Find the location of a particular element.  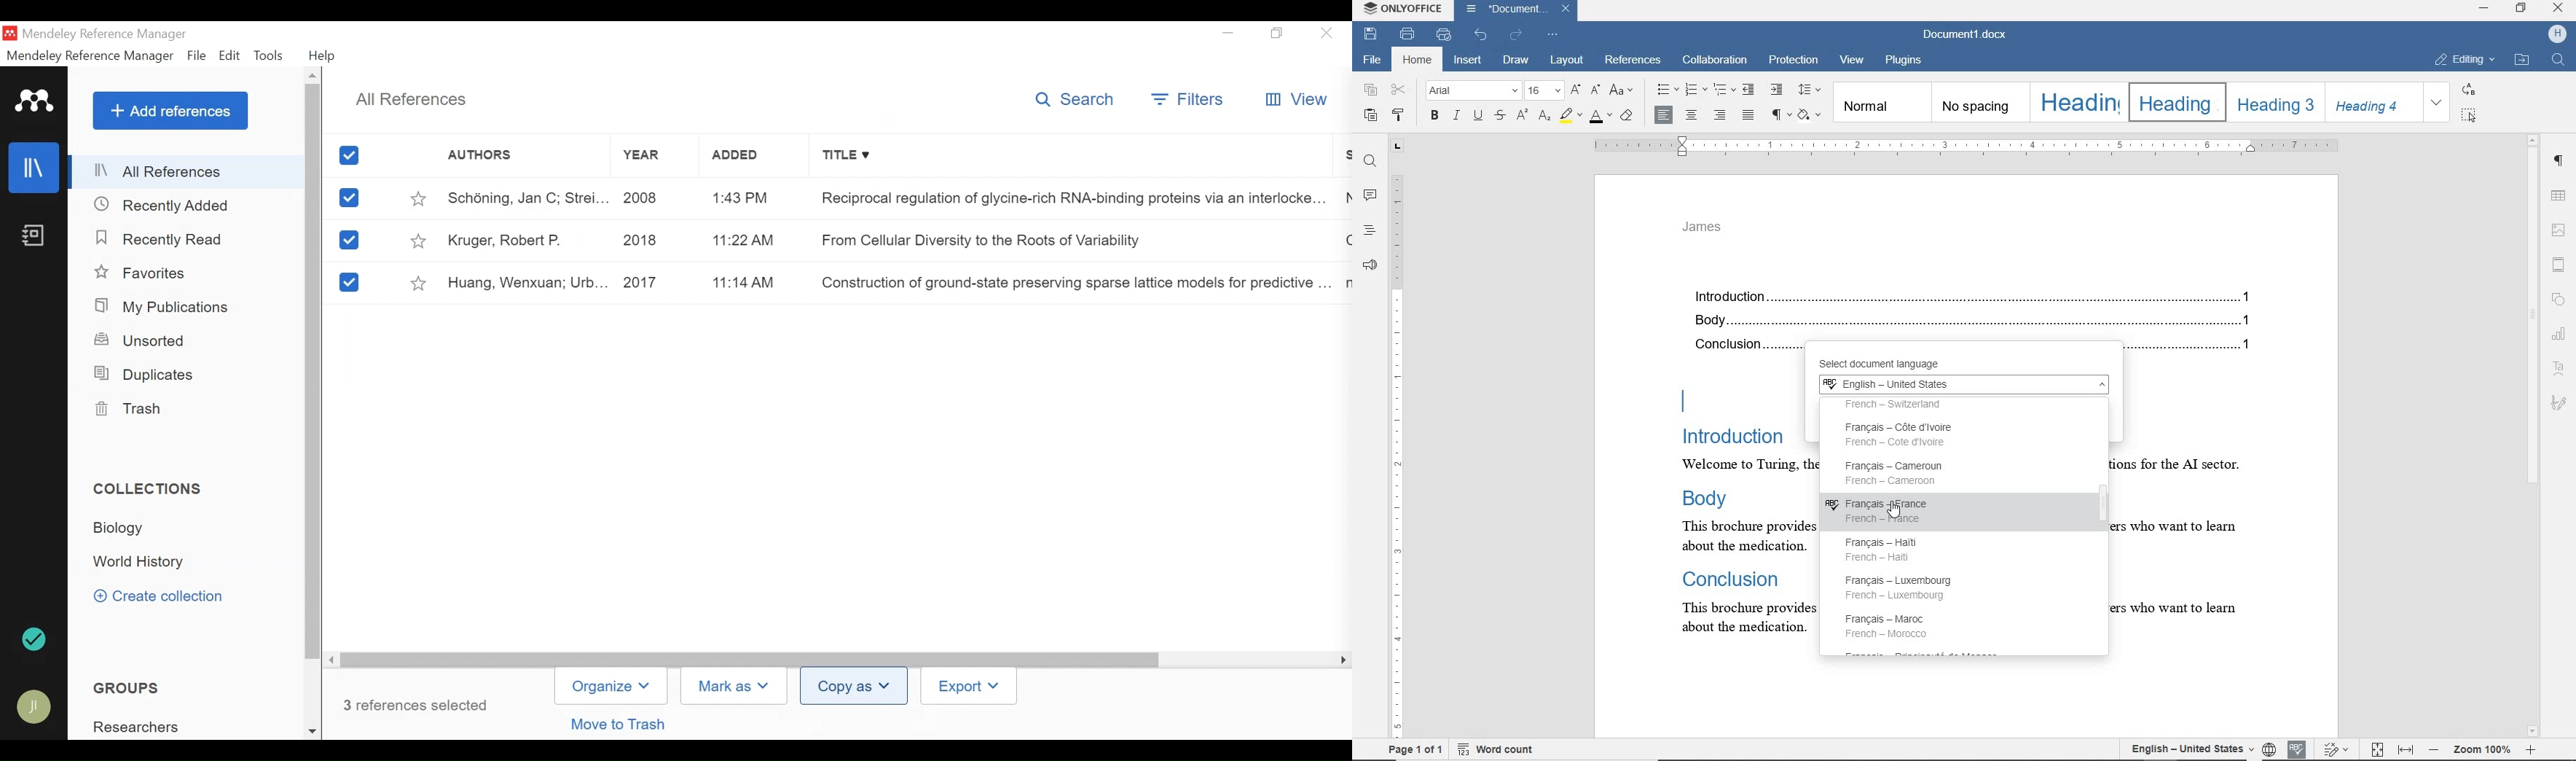

minimize is located at coordinates (1228, 32).